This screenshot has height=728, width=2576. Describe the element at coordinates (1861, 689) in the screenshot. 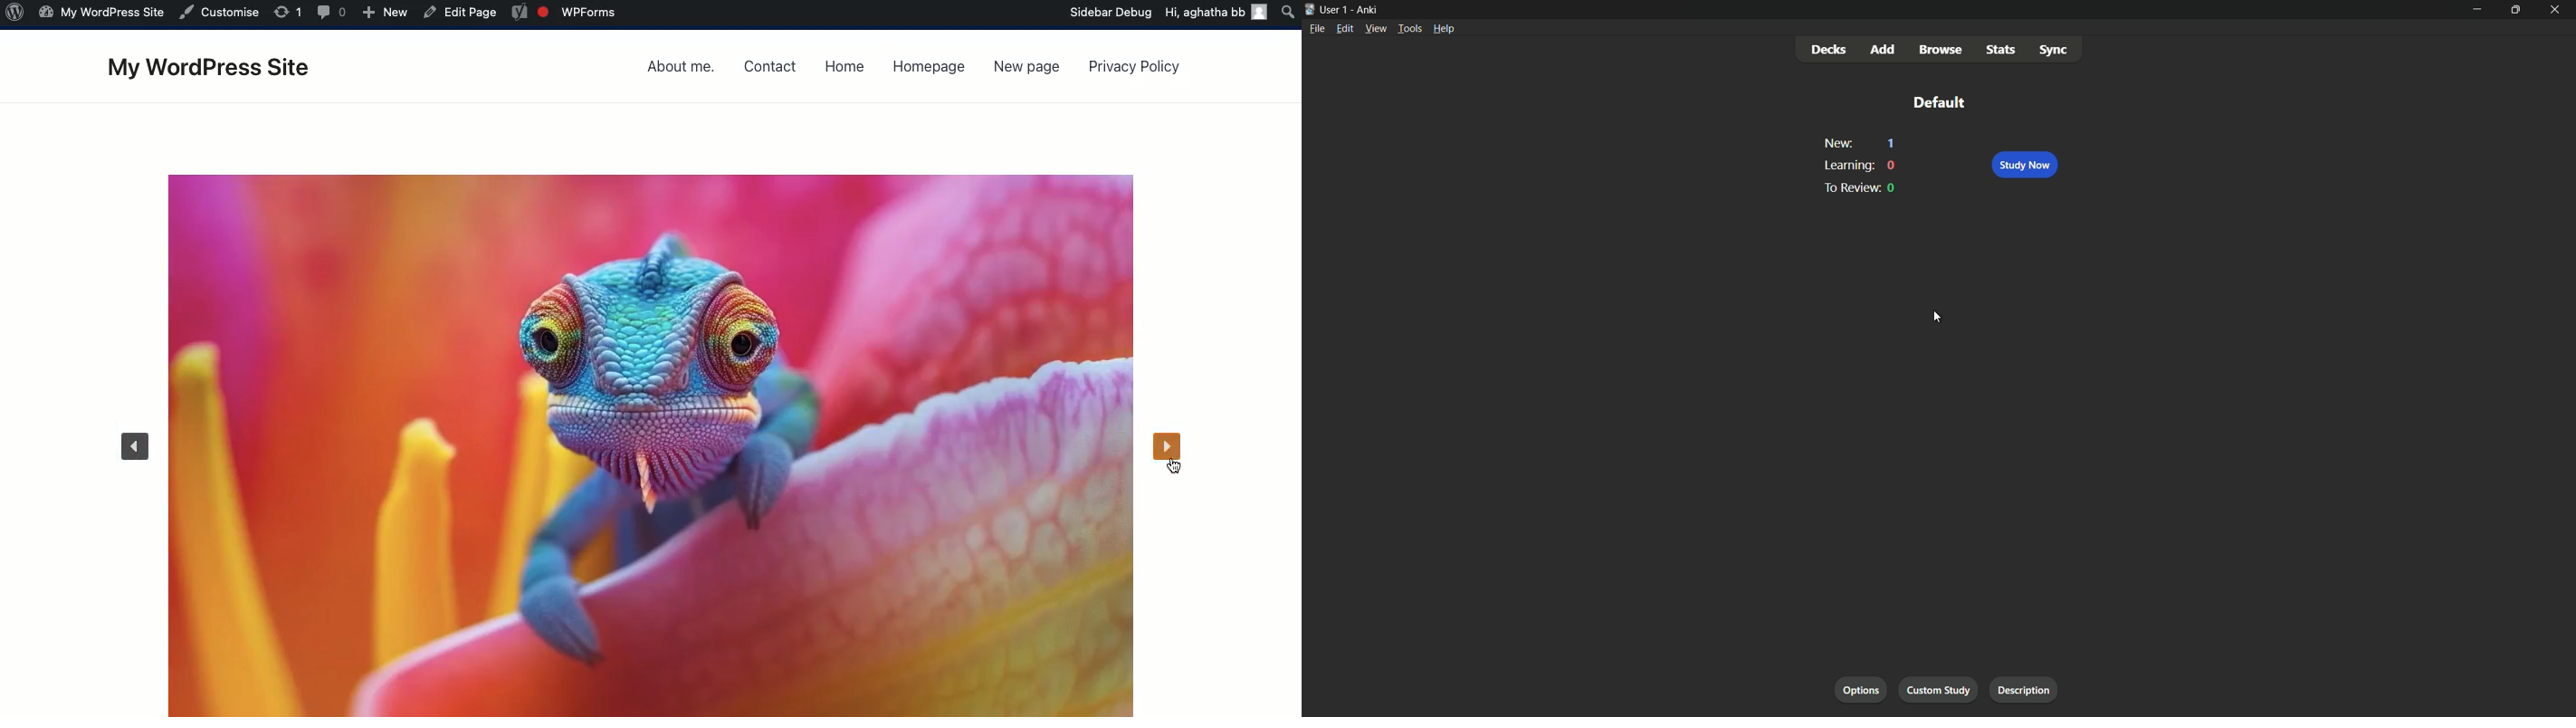

I see `options` at that location.